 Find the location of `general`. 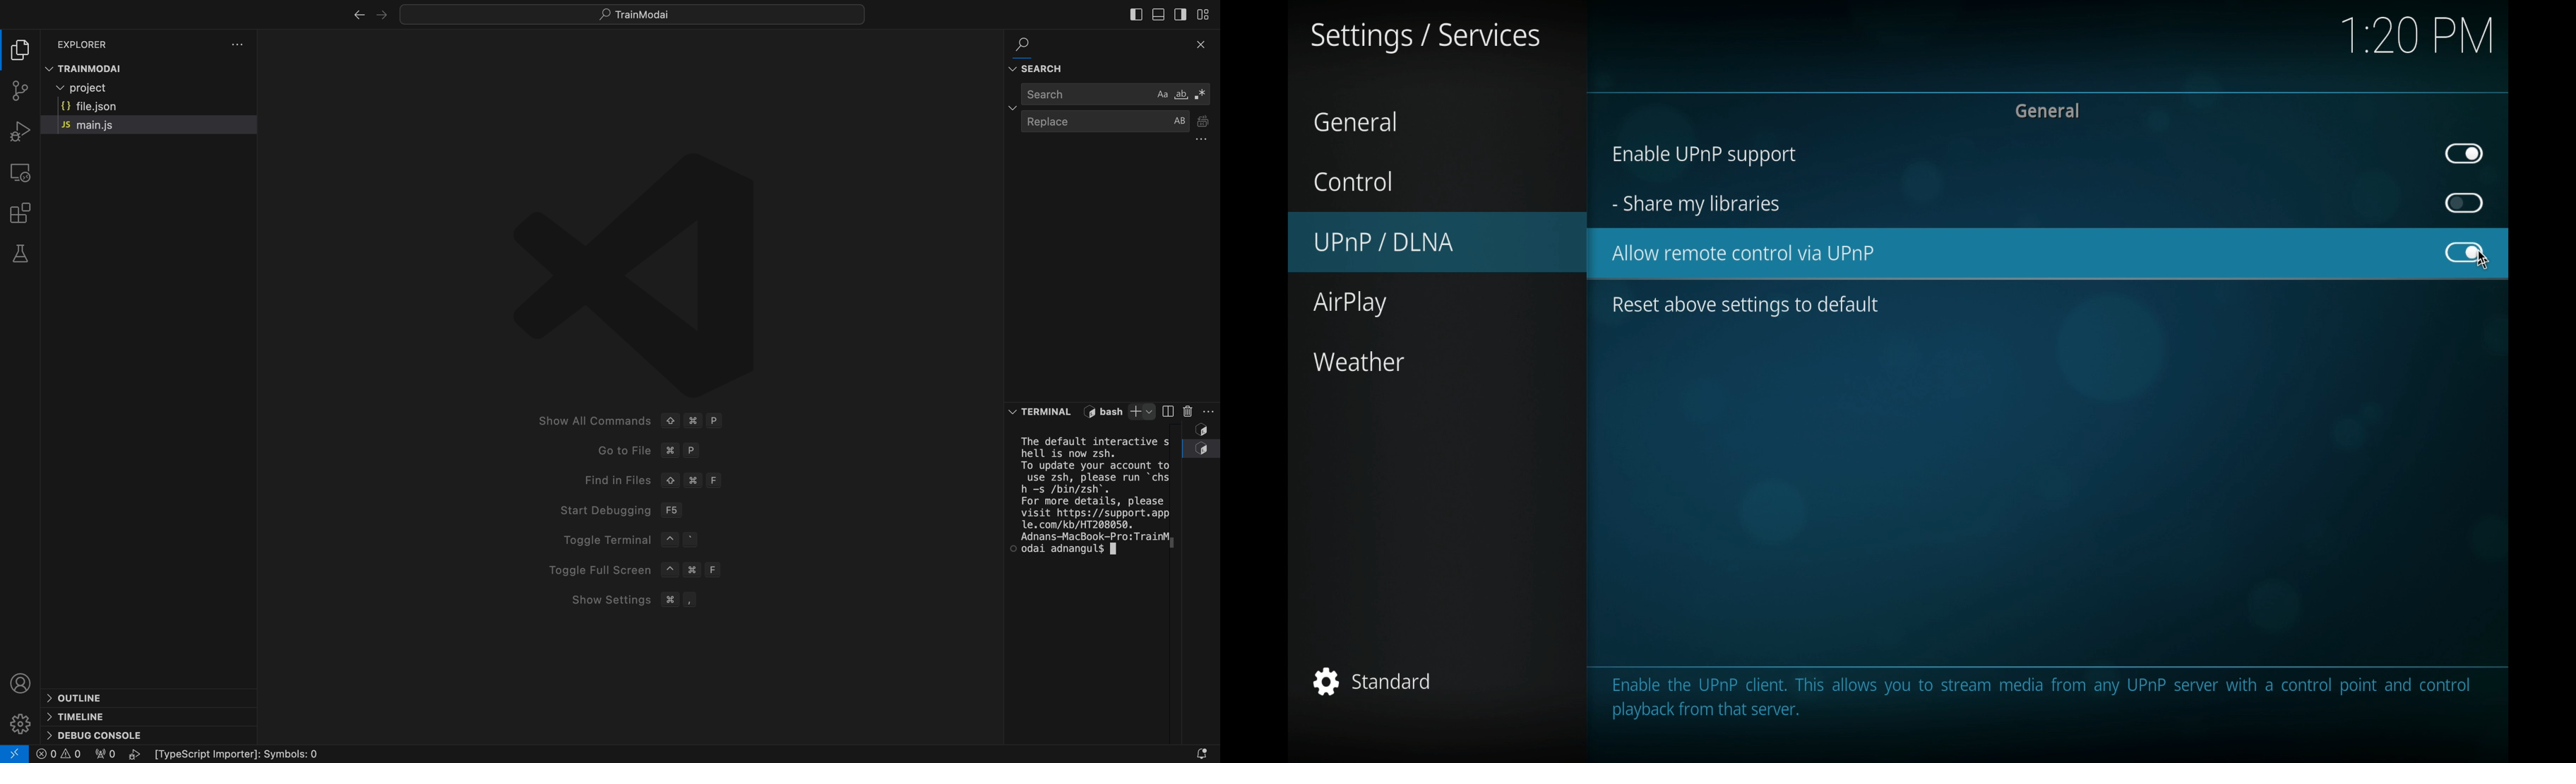

general is located at coordinates (1359, 122).